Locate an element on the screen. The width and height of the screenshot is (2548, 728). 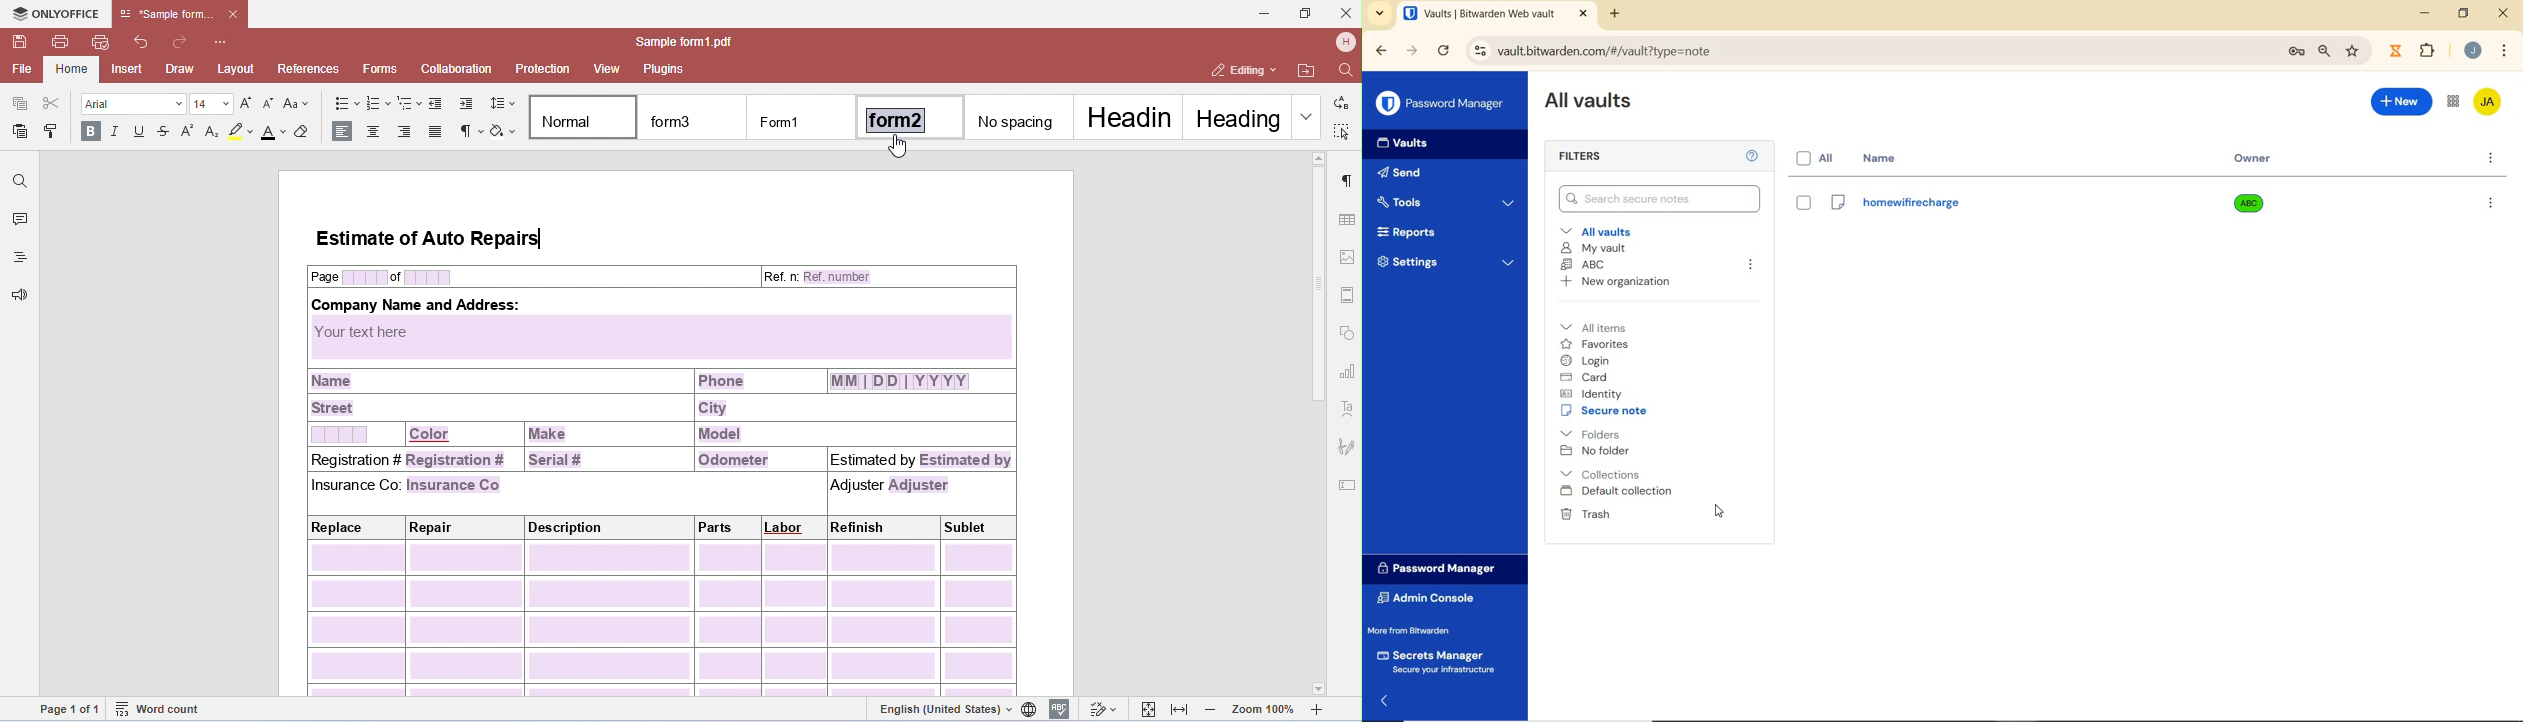
card is located at coordinates (1586, 377).